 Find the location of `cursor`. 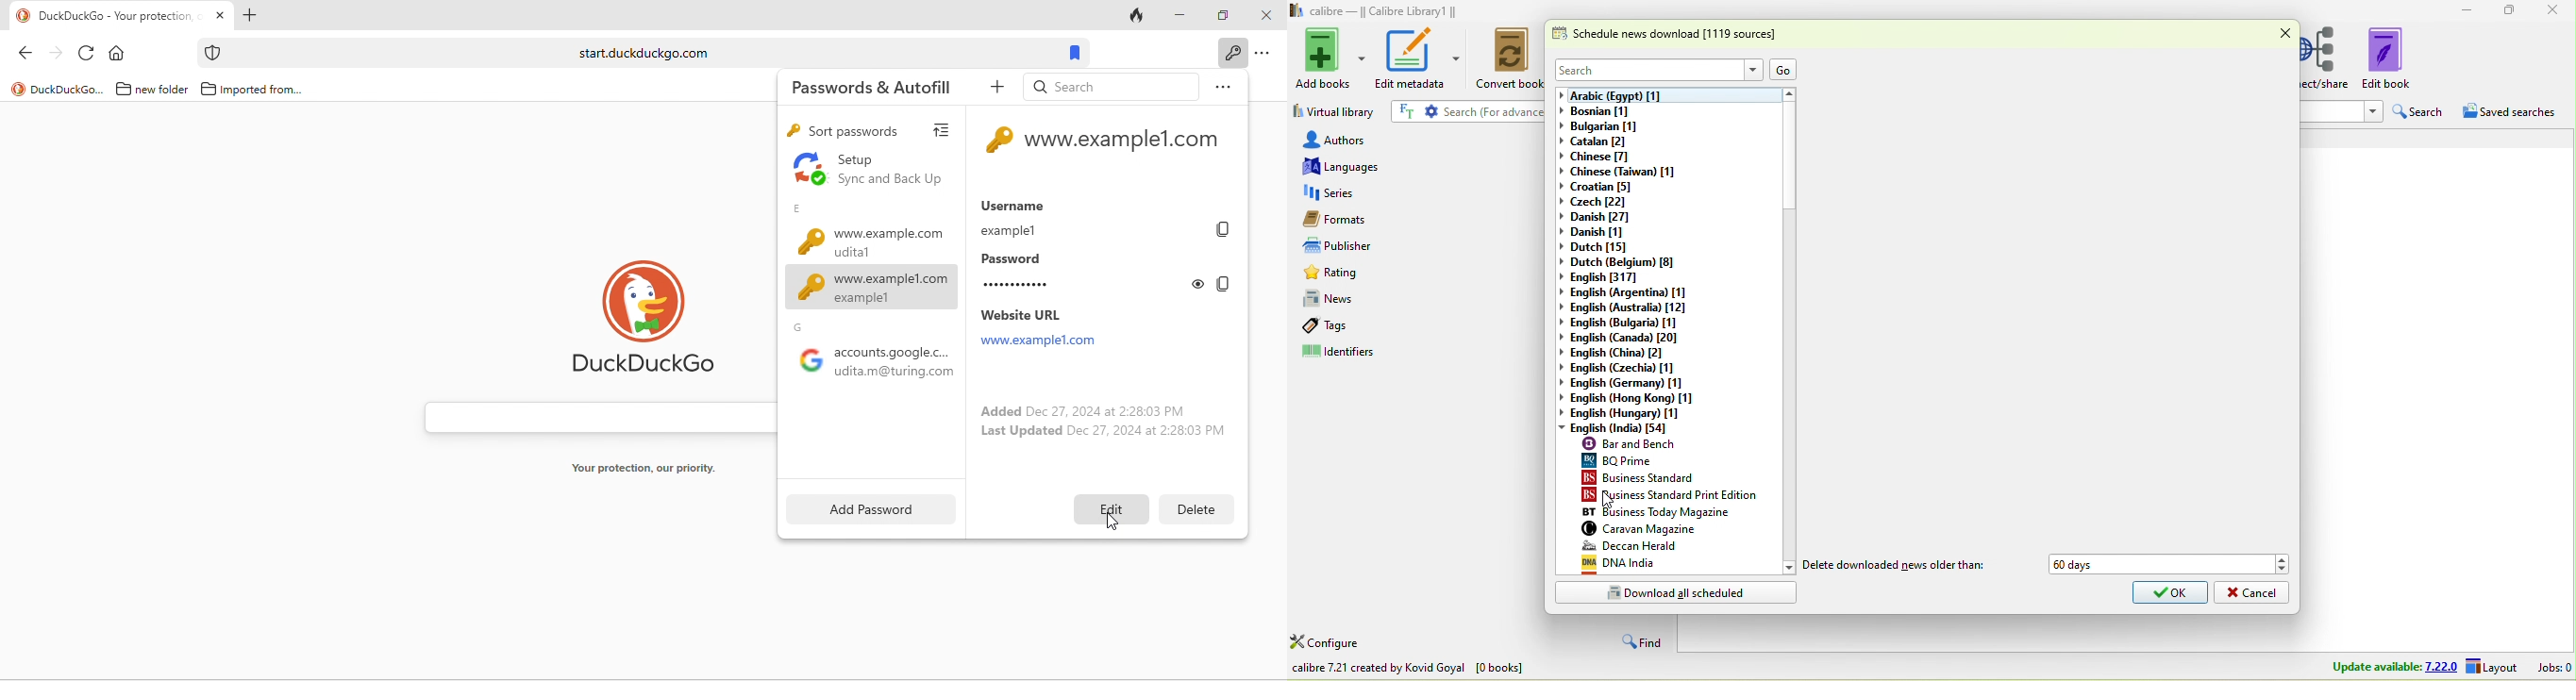

cursor is located at coordinates (1112, 523).